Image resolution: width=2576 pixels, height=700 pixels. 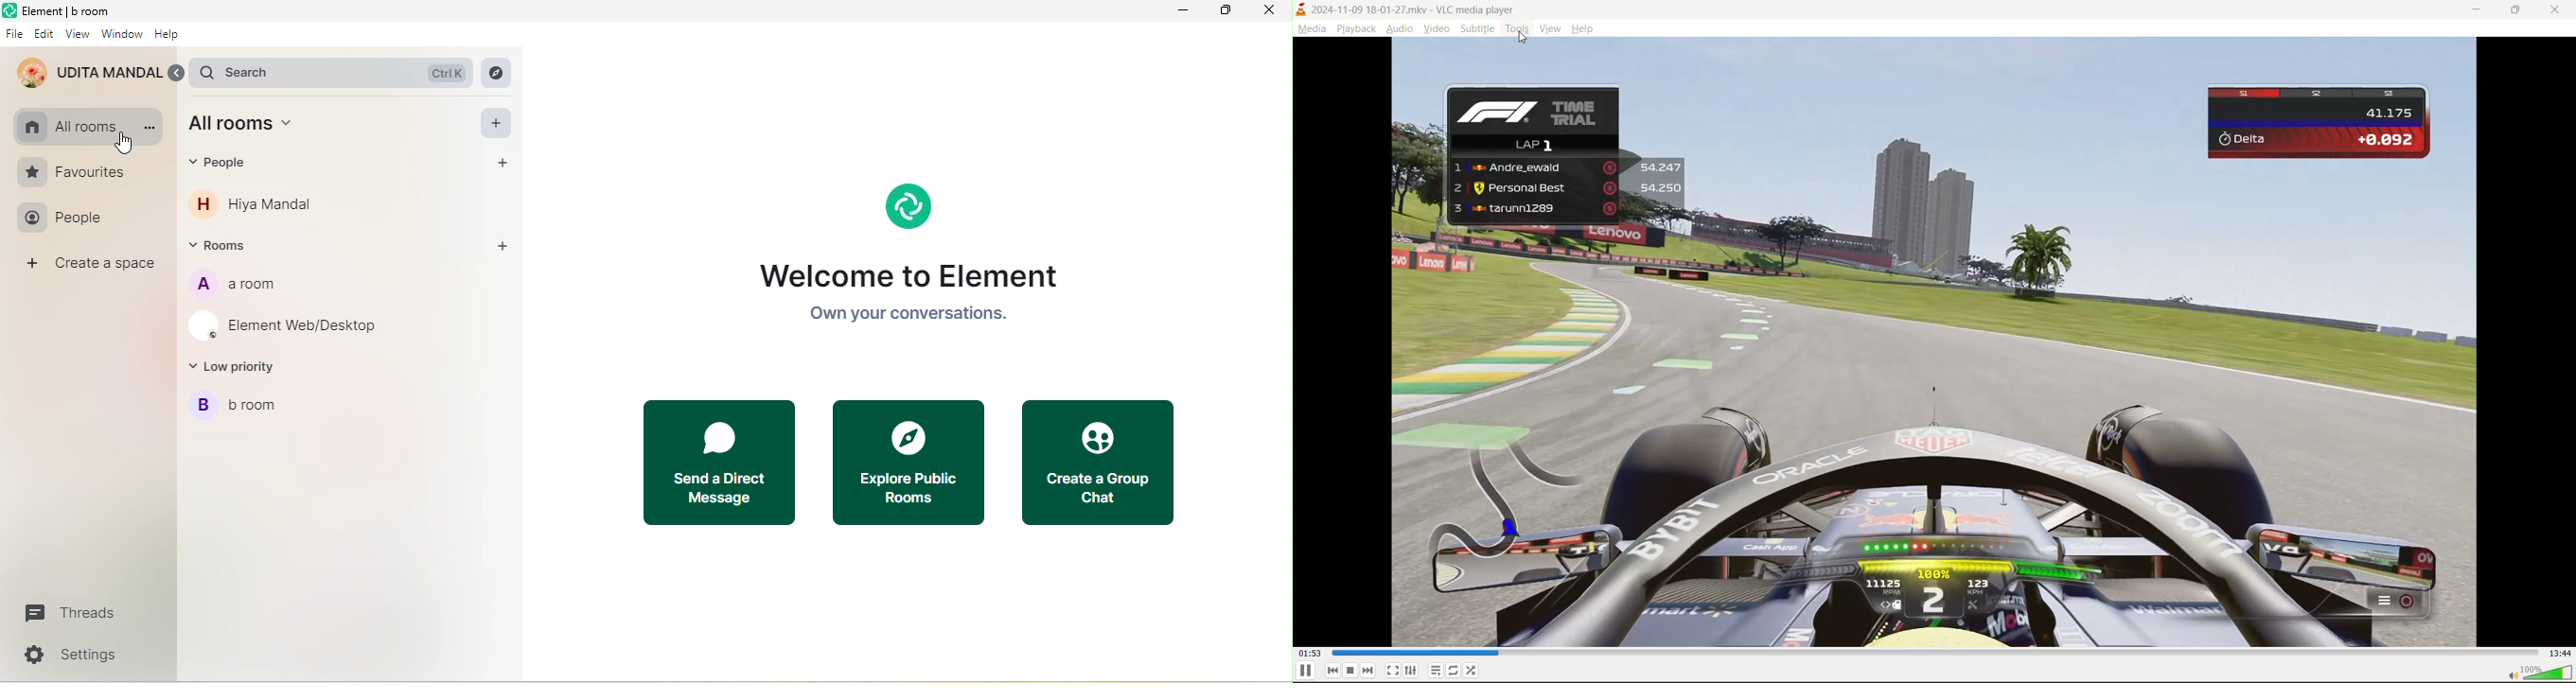 I want to click on view, so click(x=79, y=33).